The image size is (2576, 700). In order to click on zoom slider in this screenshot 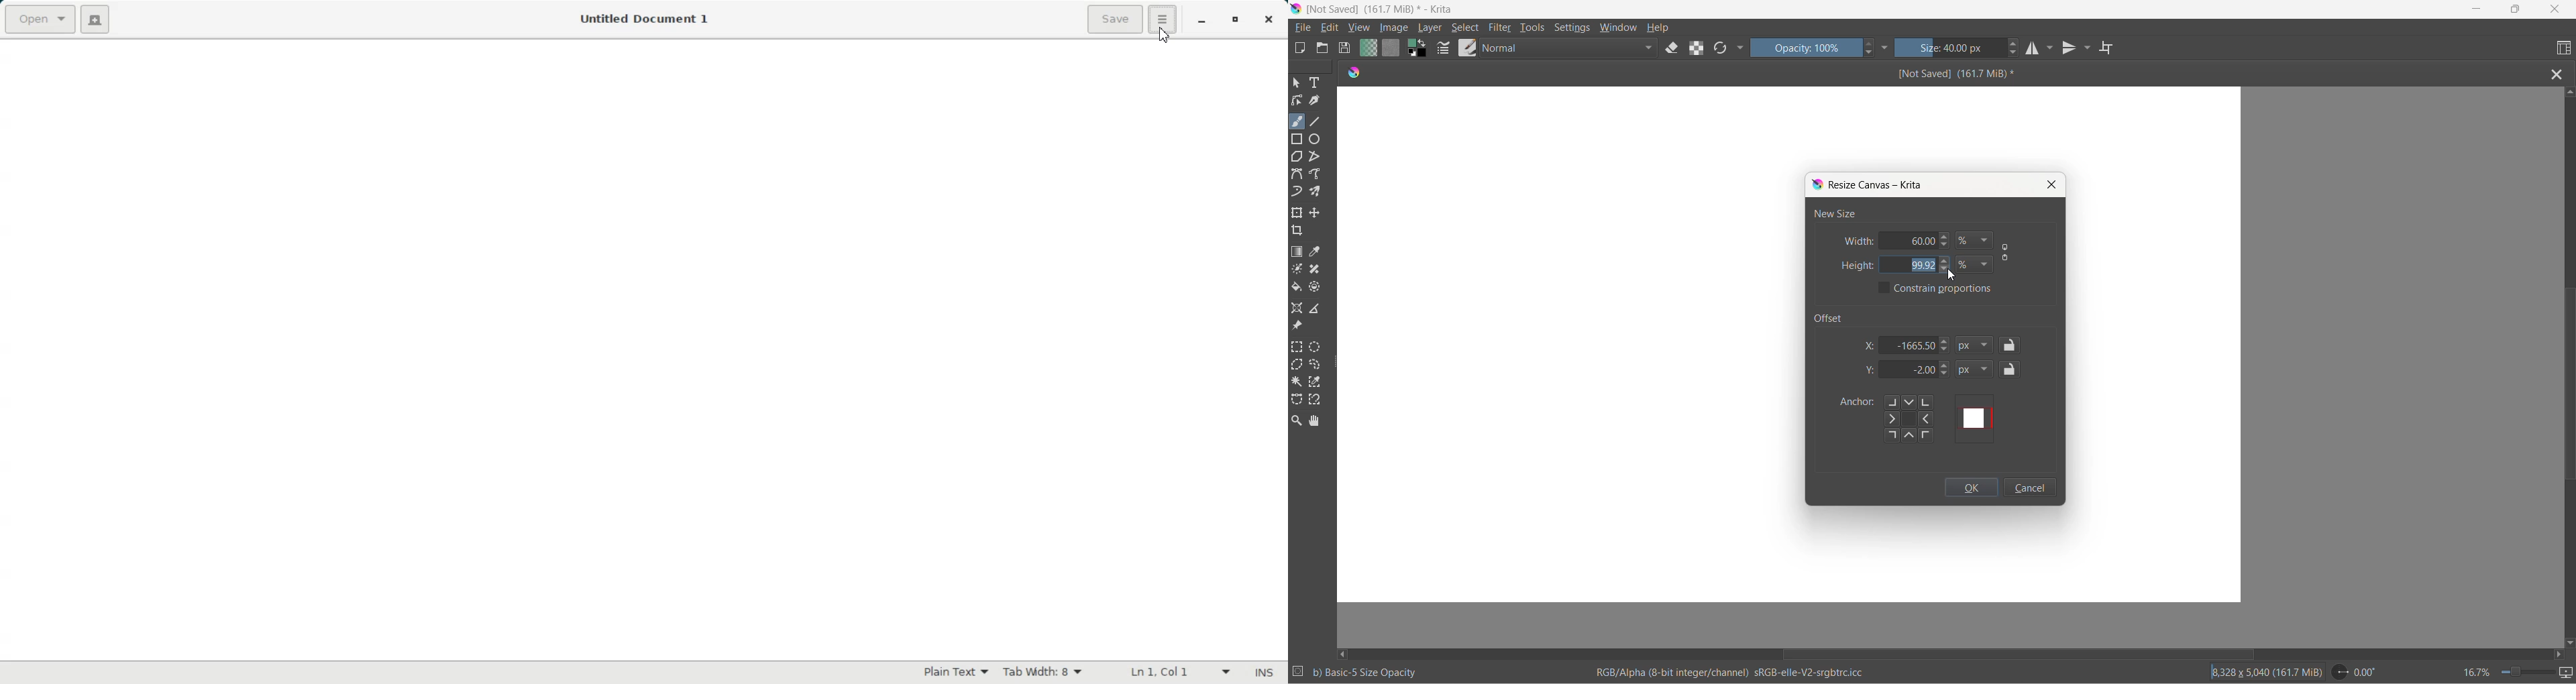, I will do `click(2522, 672)`.